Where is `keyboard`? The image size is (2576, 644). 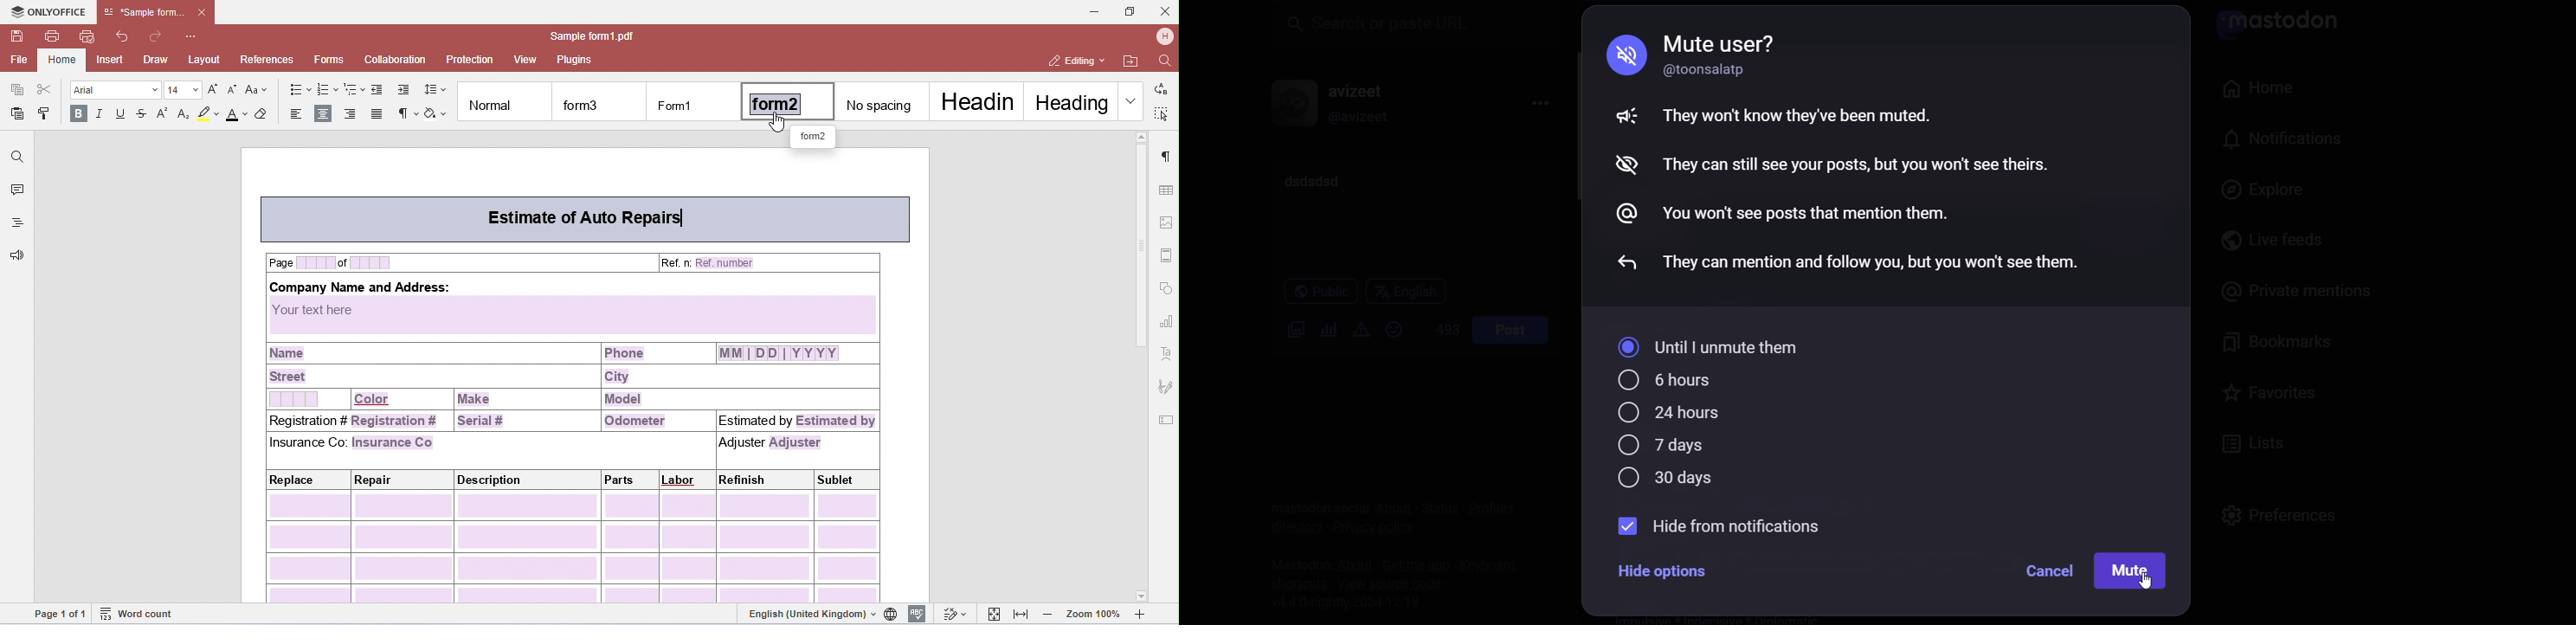 keyboard is located at coordinates (1494, 564).